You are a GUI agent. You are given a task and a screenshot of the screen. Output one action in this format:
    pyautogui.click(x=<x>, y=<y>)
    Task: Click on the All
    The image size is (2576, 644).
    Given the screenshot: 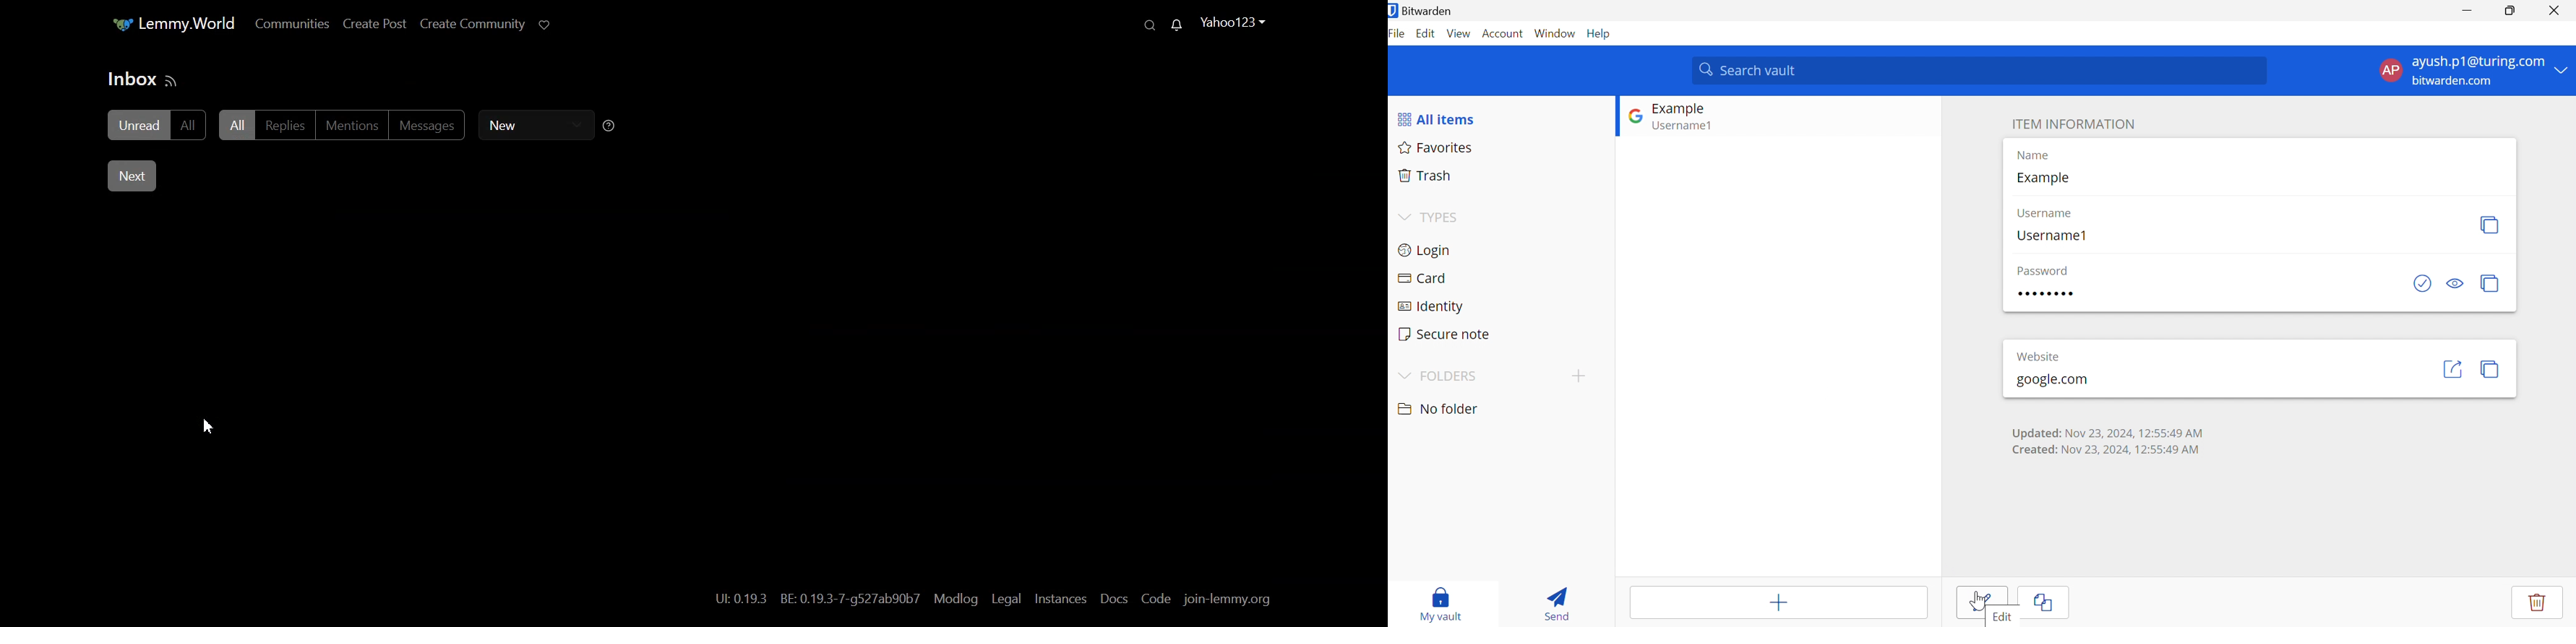 What is the action you would take?
    pyautogui.click(x=191, y=126)
    